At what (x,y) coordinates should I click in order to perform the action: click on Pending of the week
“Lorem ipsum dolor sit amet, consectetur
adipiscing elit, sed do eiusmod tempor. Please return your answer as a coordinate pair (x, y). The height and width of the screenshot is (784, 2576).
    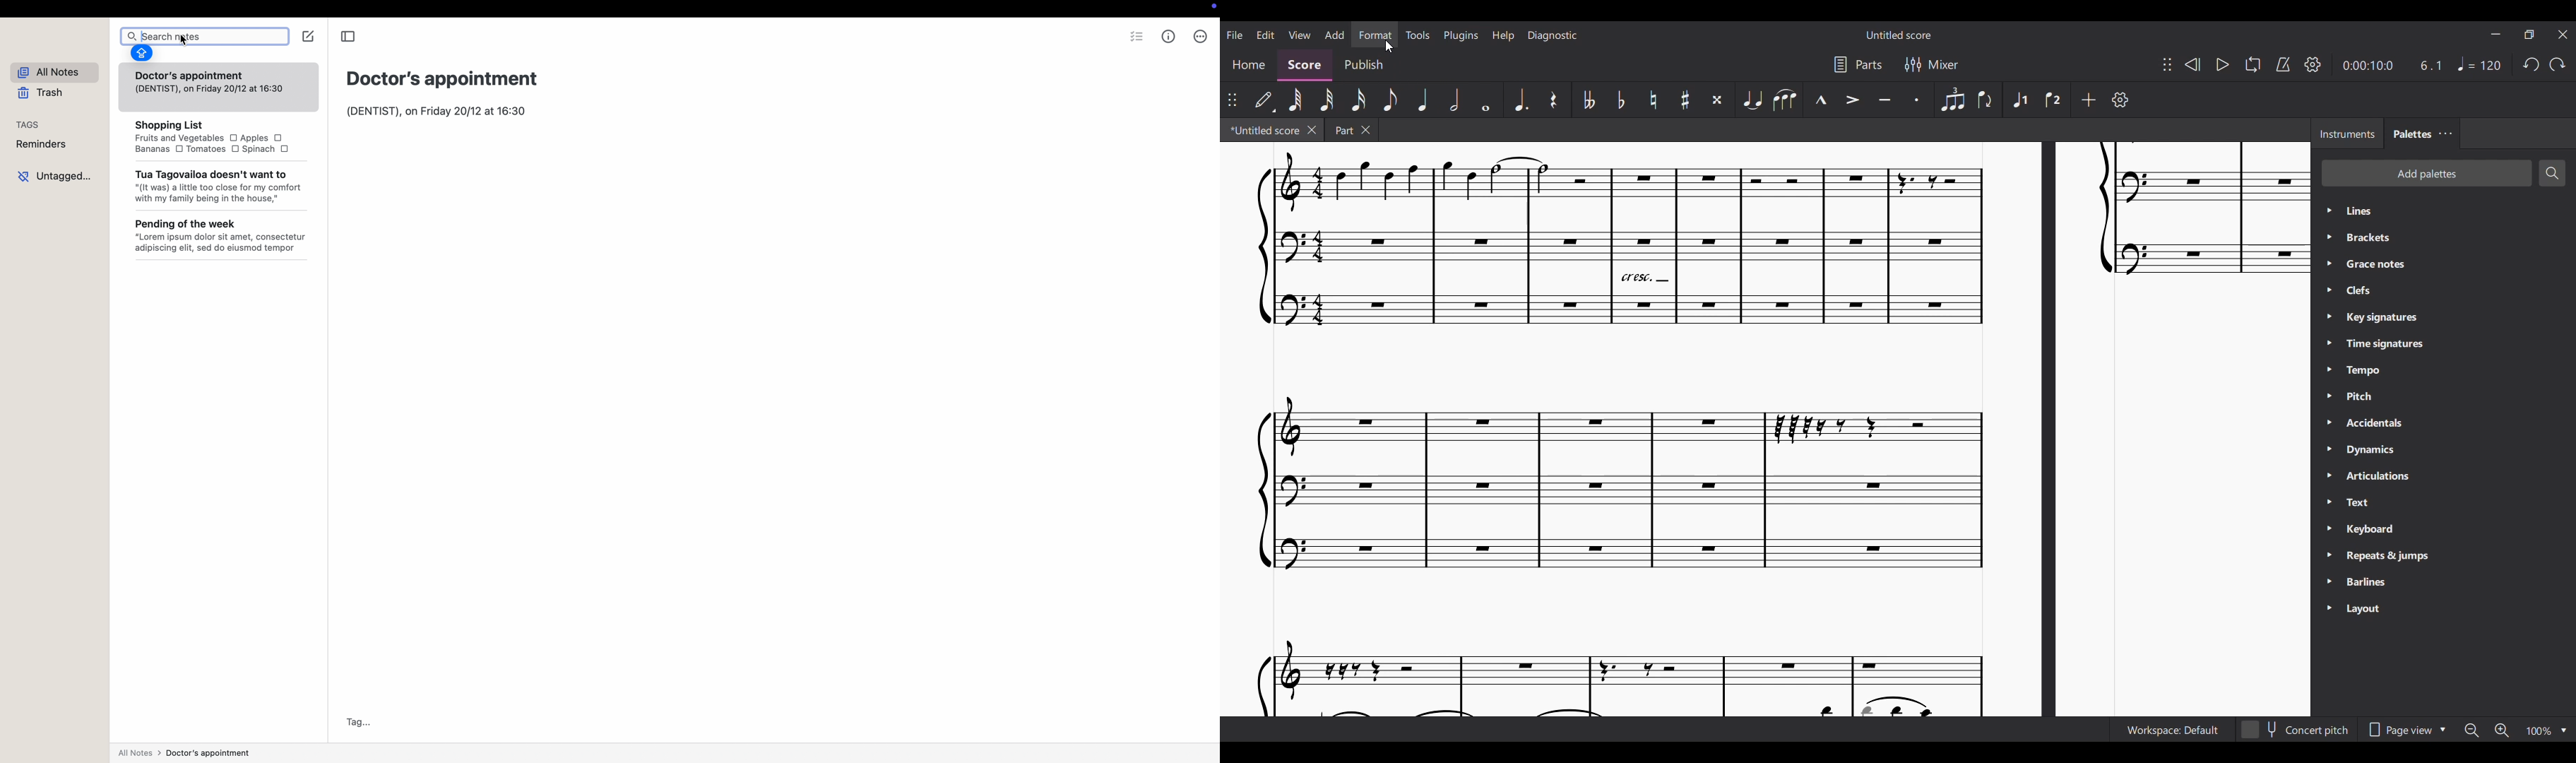
    Looking at the image, I should click on (221, 238).